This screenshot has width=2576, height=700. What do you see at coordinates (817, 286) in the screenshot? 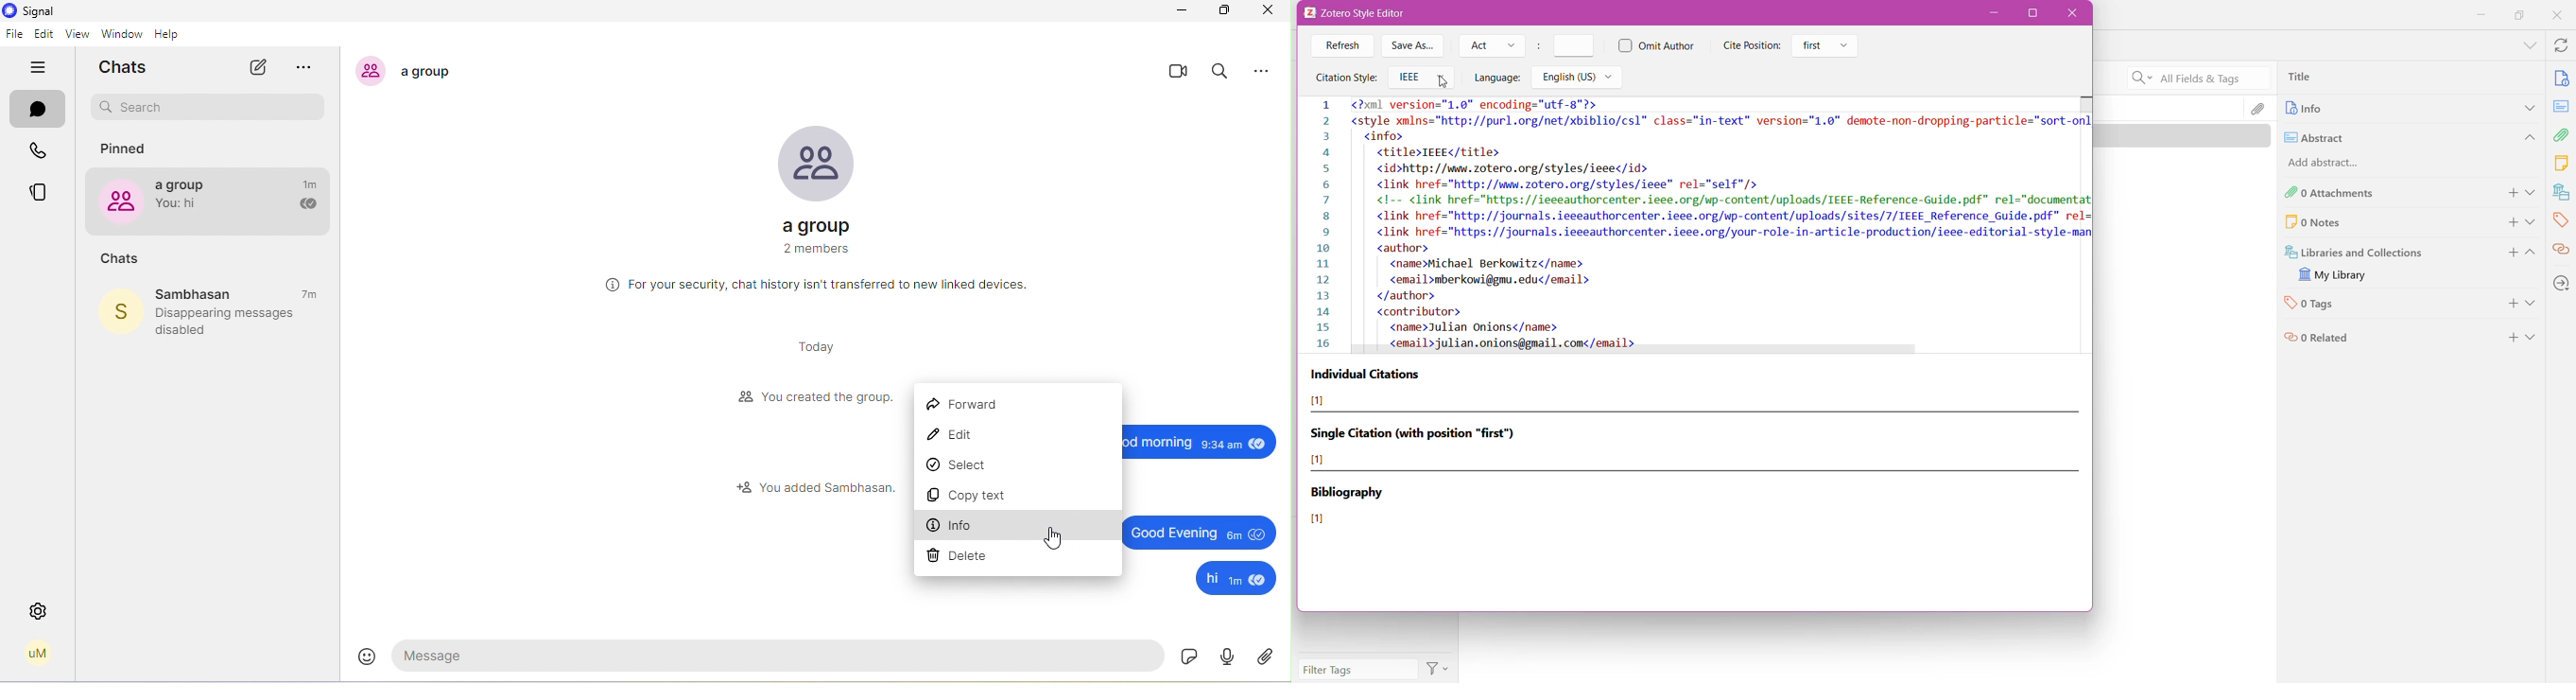
I see `chat history disabled in connected device` at bounding box center [817, 286].